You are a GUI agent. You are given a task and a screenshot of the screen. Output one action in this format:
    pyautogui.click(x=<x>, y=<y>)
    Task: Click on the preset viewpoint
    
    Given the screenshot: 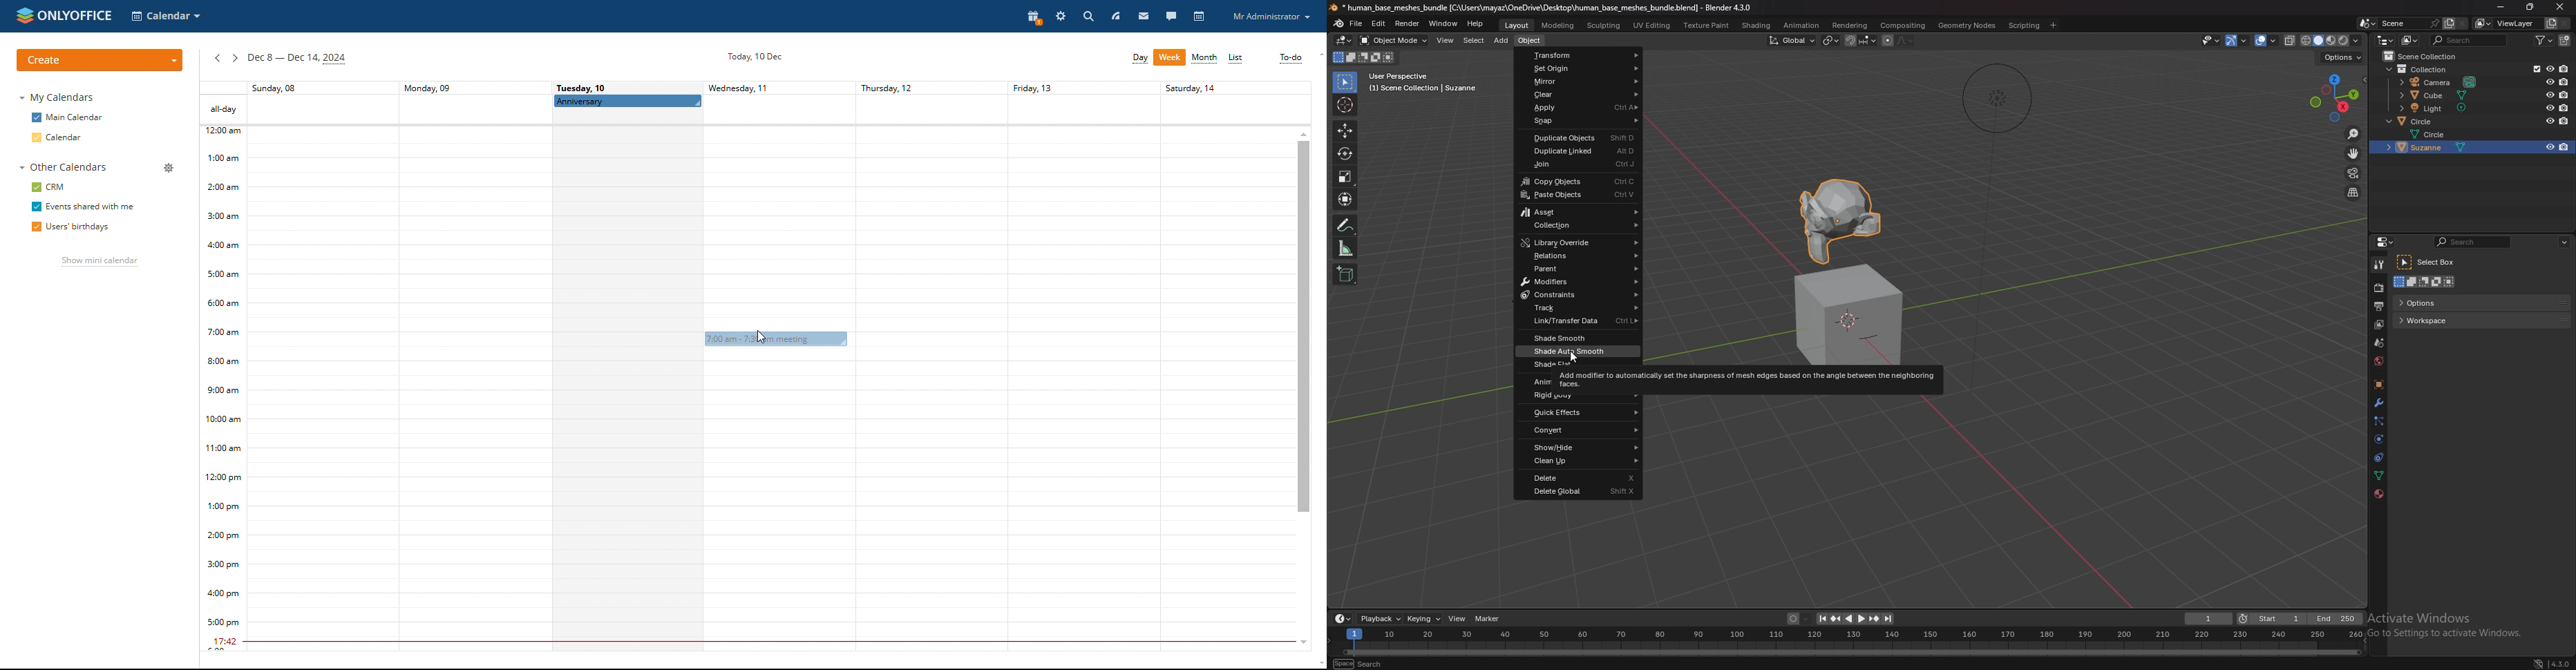 What is the action you would take?
    pyautogui.click(x=2337, y=98)
    